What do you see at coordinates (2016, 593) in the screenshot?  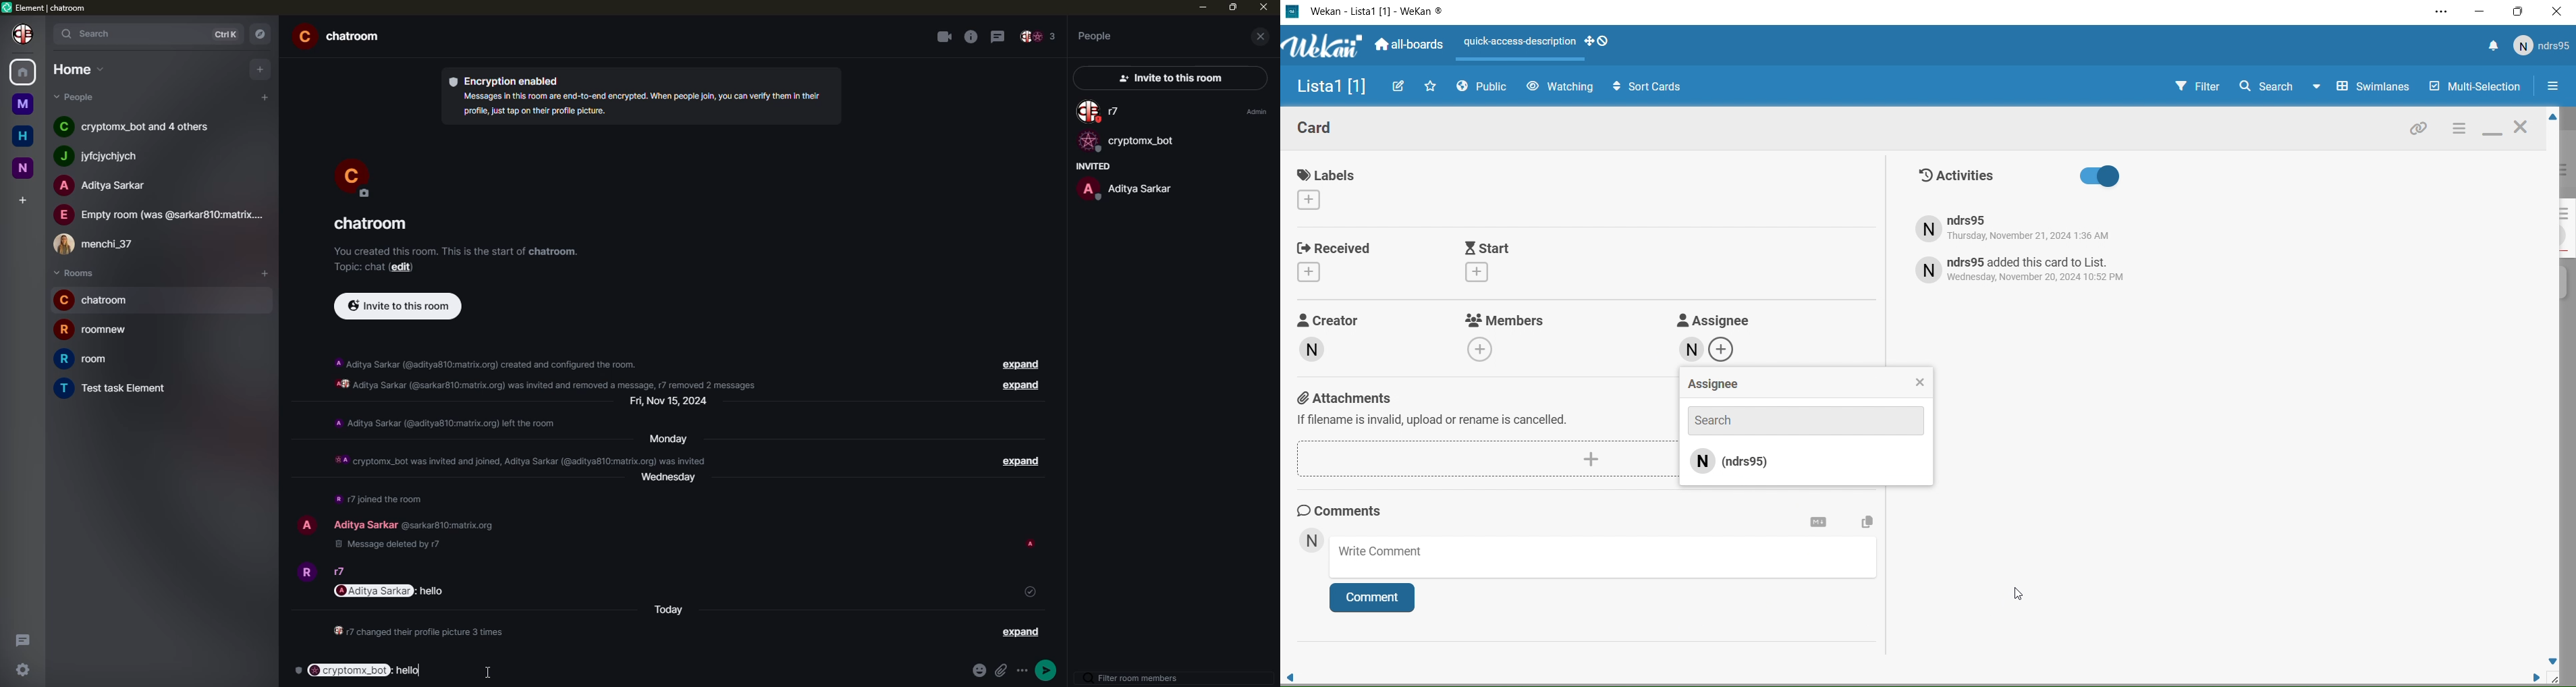 I see `Cursor` at bounding box center [2016, 593].